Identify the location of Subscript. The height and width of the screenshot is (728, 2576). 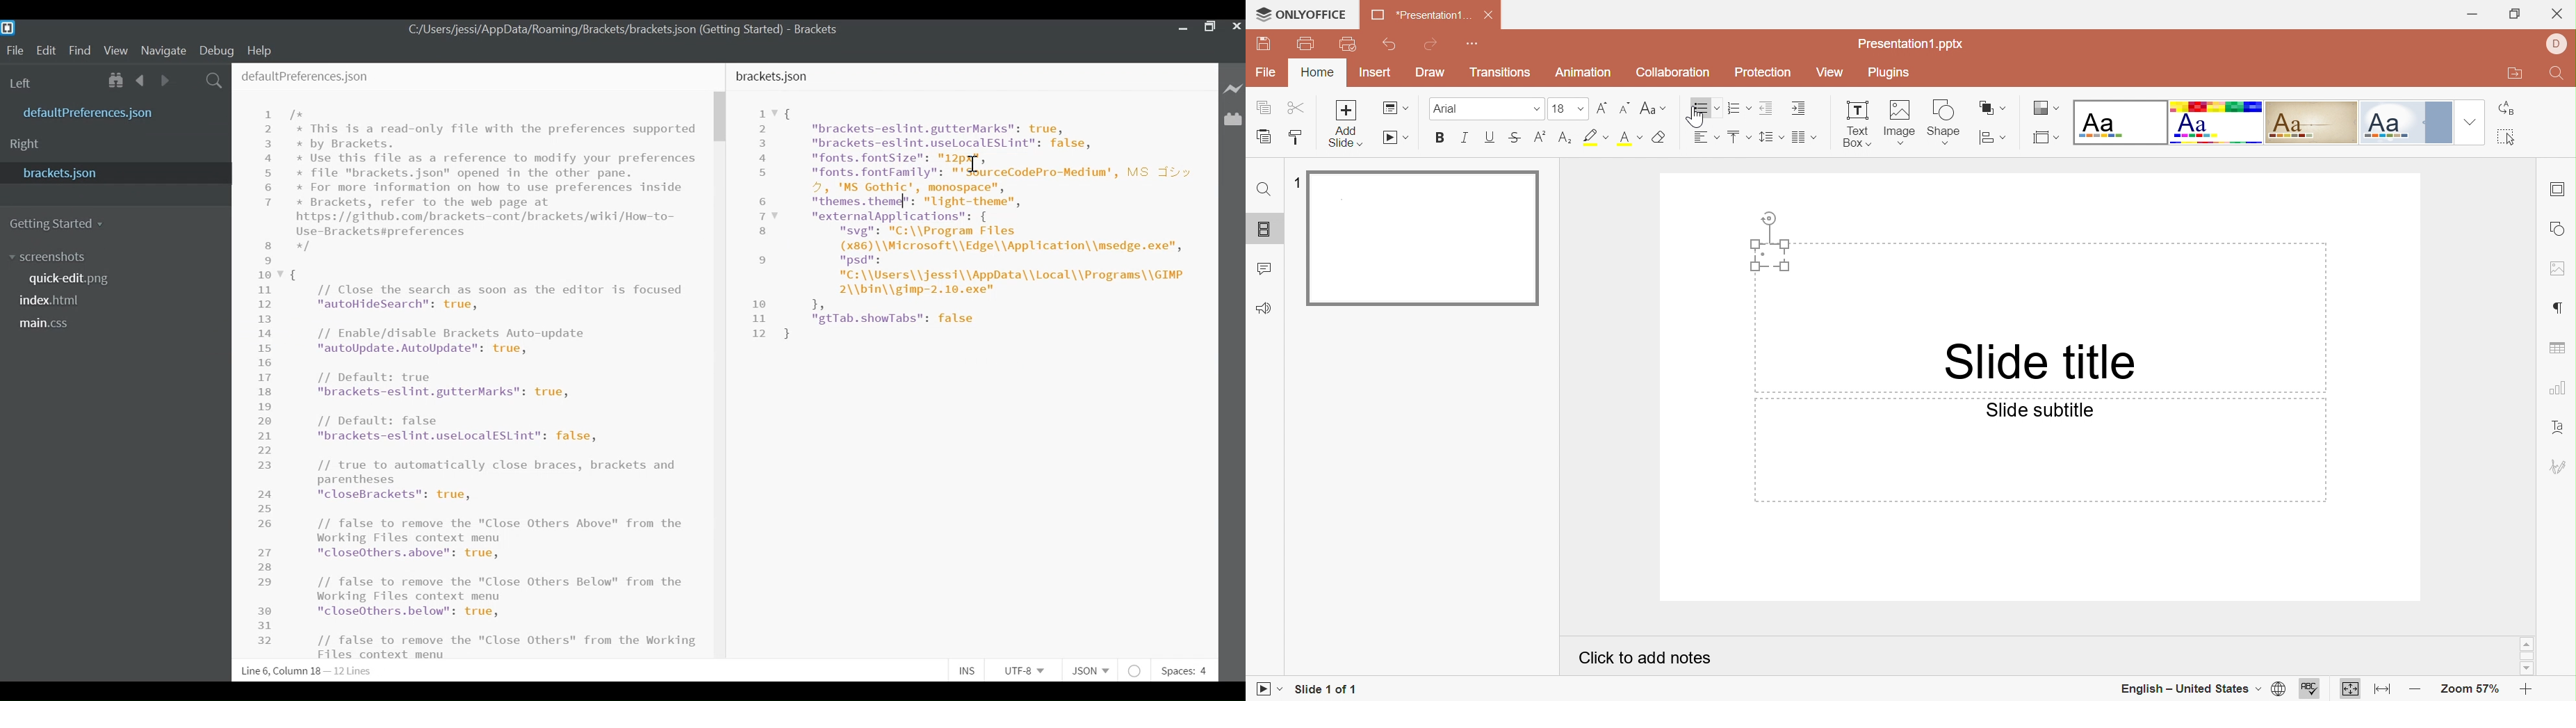
(1540, 138).